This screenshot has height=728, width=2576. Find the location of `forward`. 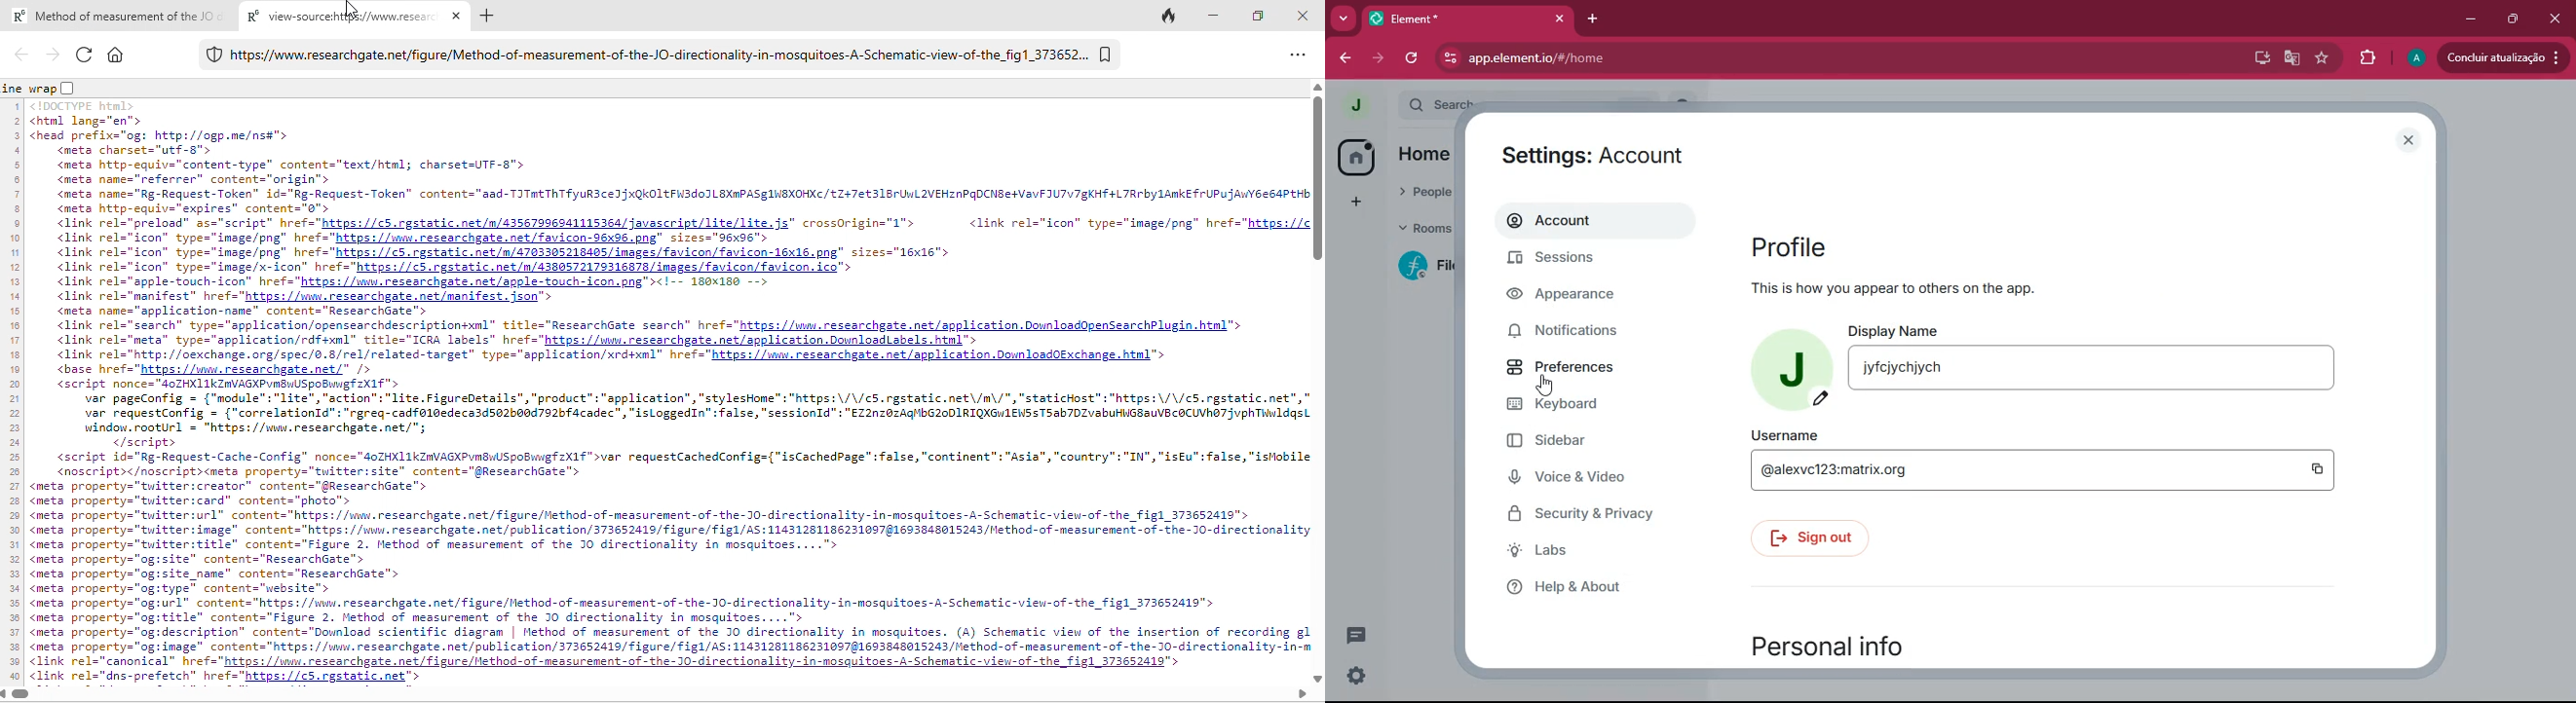

forward is located at coordinates (54, 56).